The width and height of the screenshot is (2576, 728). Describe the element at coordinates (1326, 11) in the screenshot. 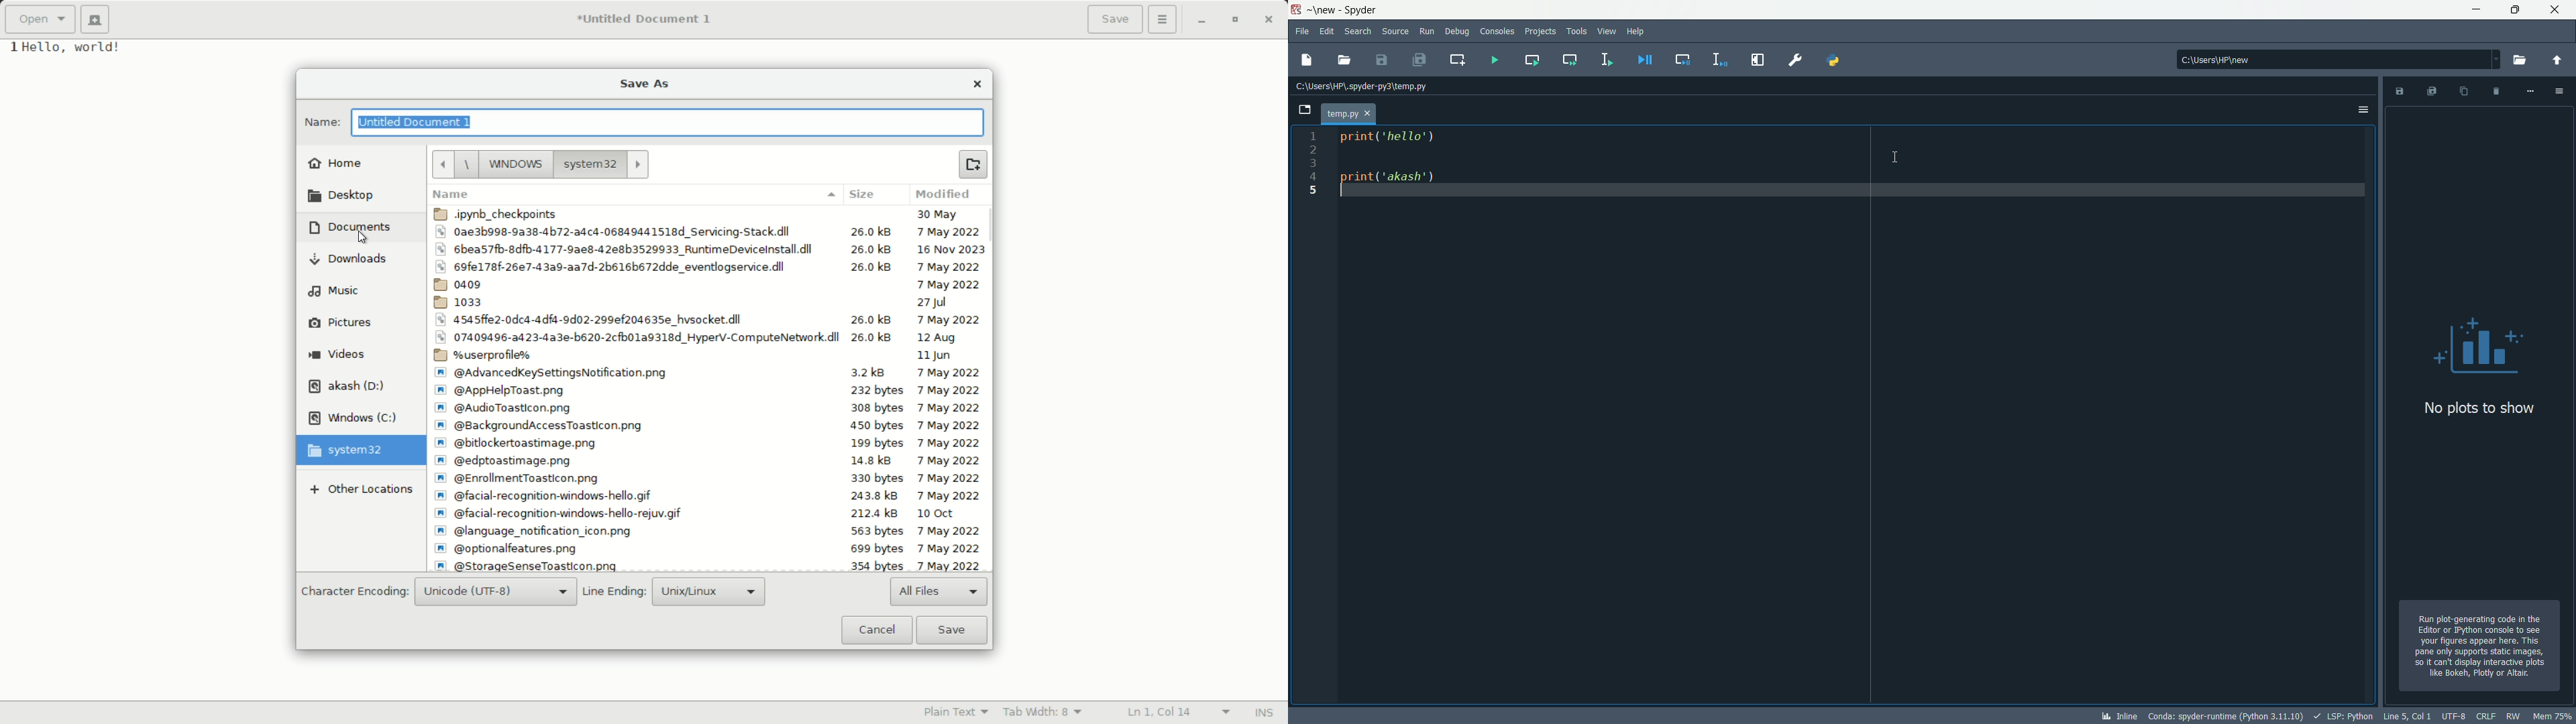

I see `~\new` at that location.